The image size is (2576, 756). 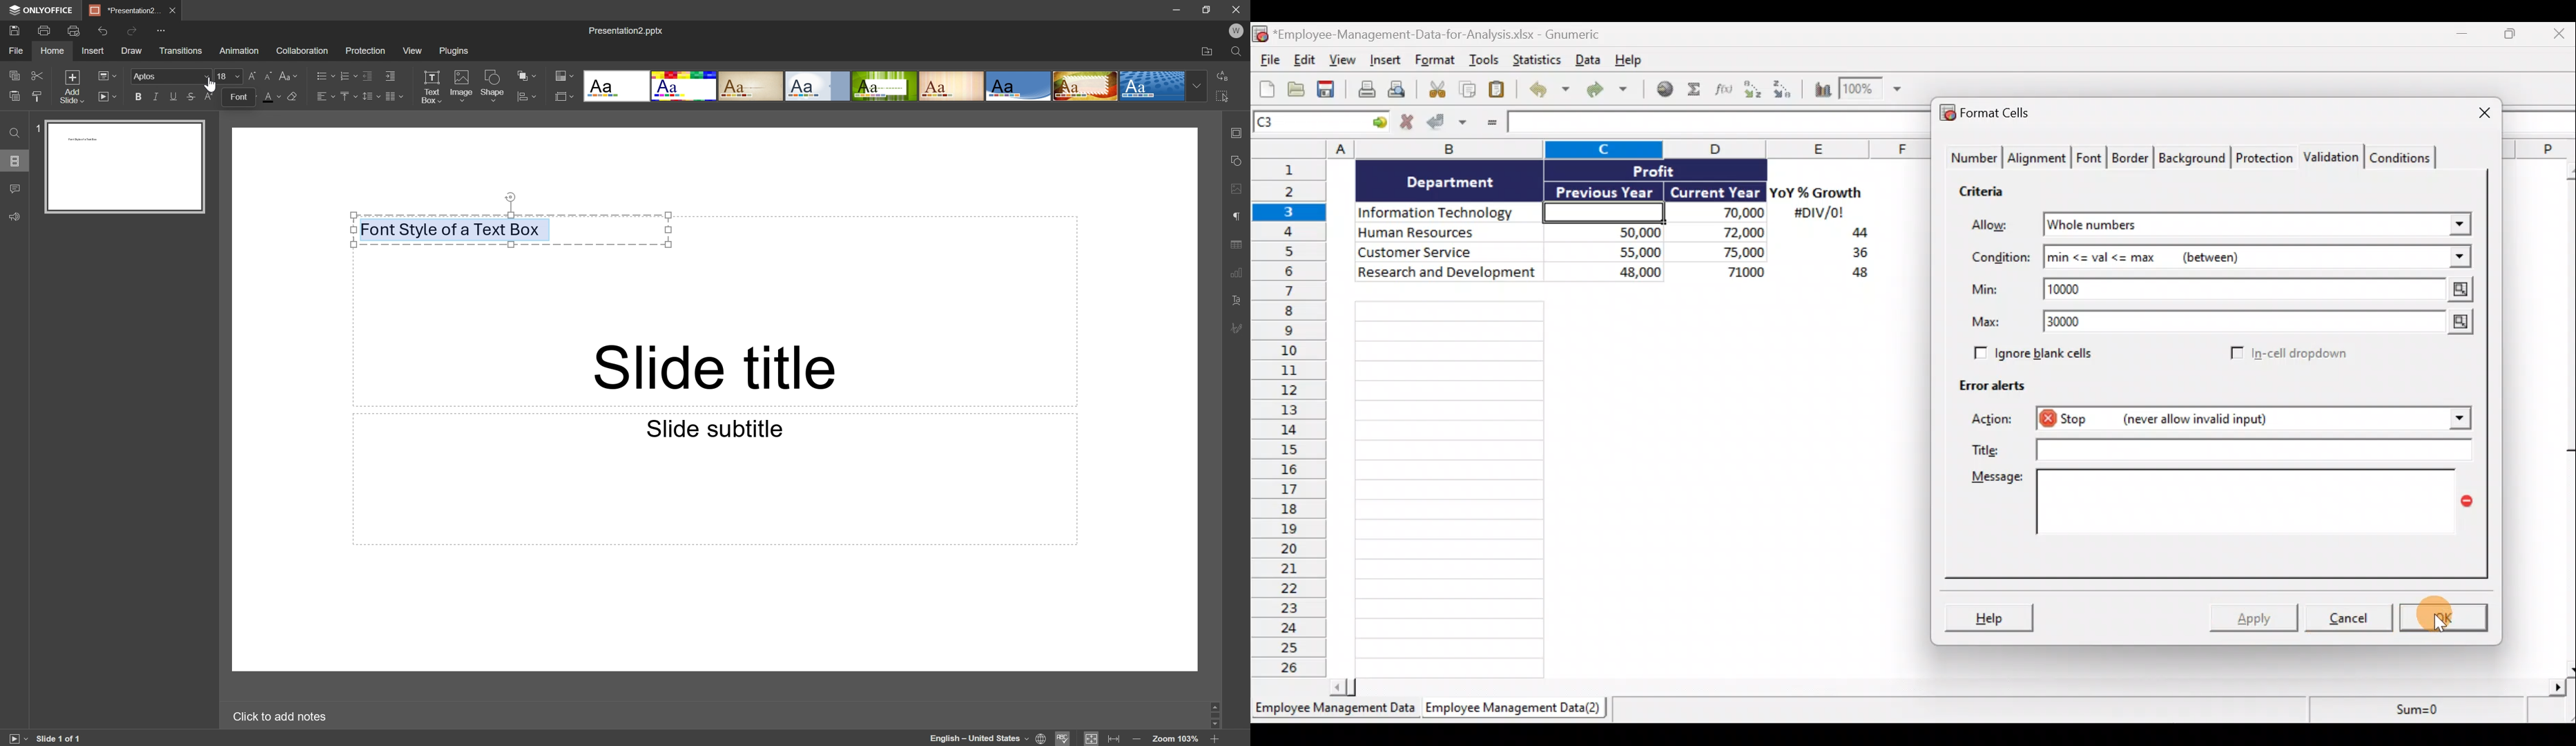 I want to click on ONLYOFFICE, so click(x=40, y=10).